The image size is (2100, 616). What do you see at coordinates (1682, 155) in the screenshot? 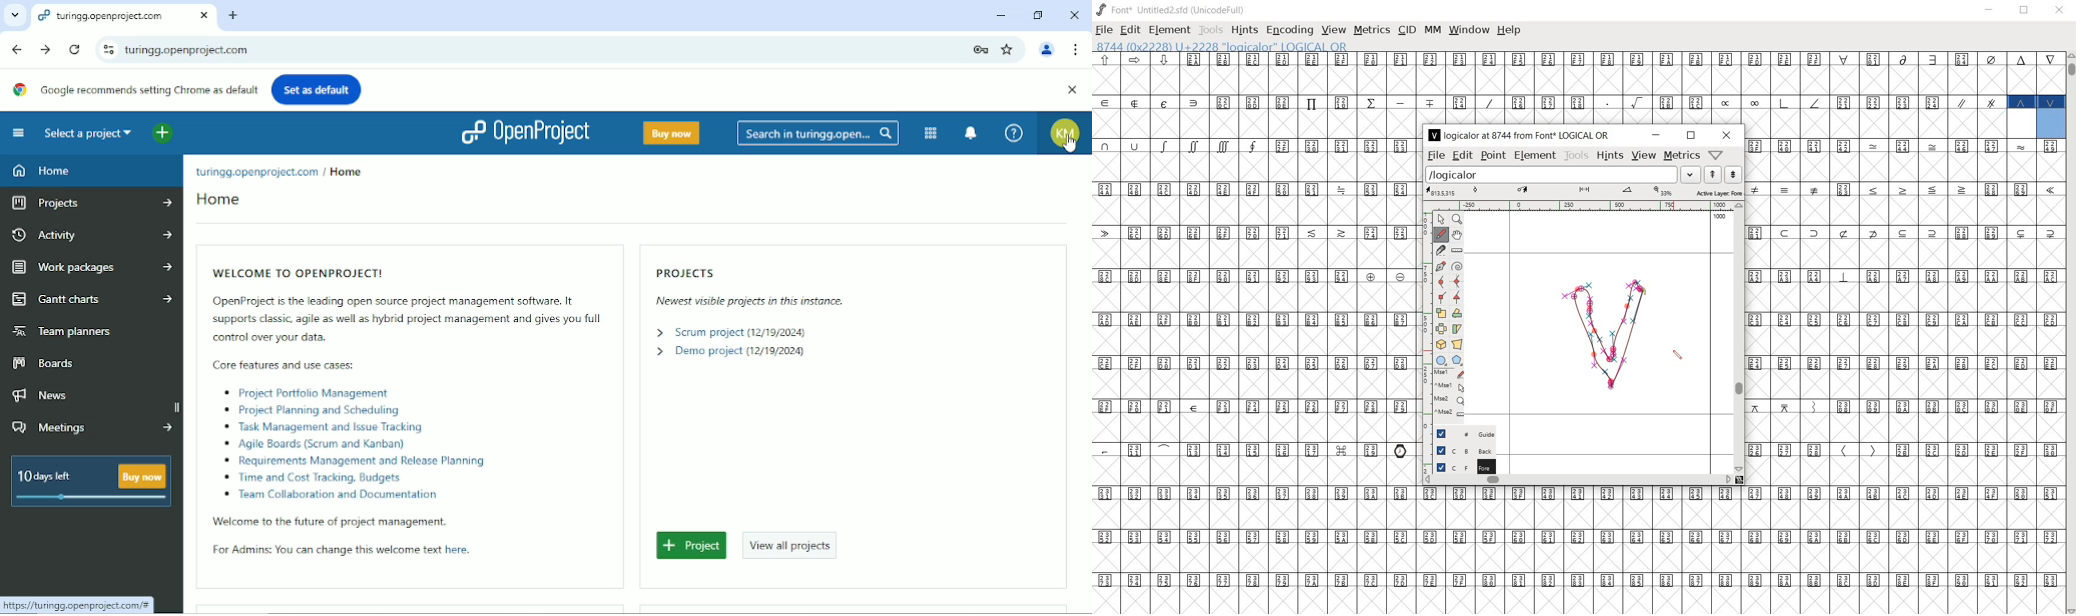
I see `metrics` at bounding box center [1682, 155].